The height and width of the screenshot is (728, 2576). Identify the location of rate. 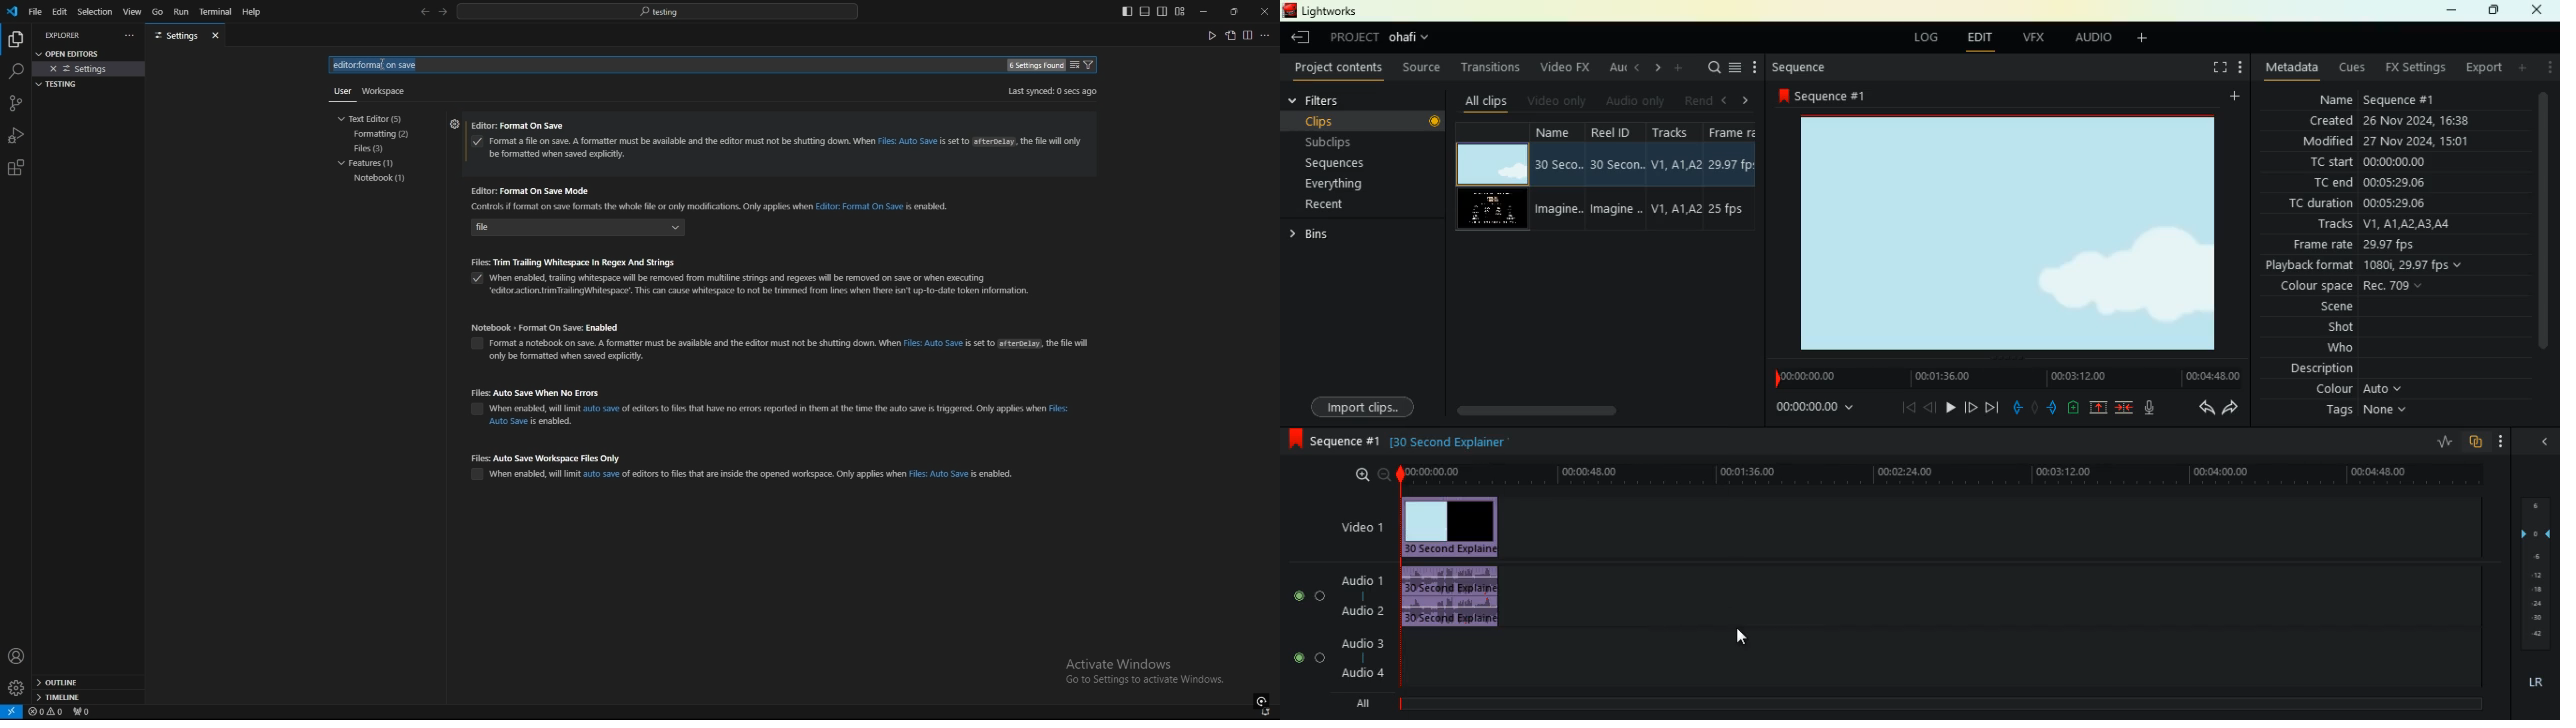
(2442, 440).